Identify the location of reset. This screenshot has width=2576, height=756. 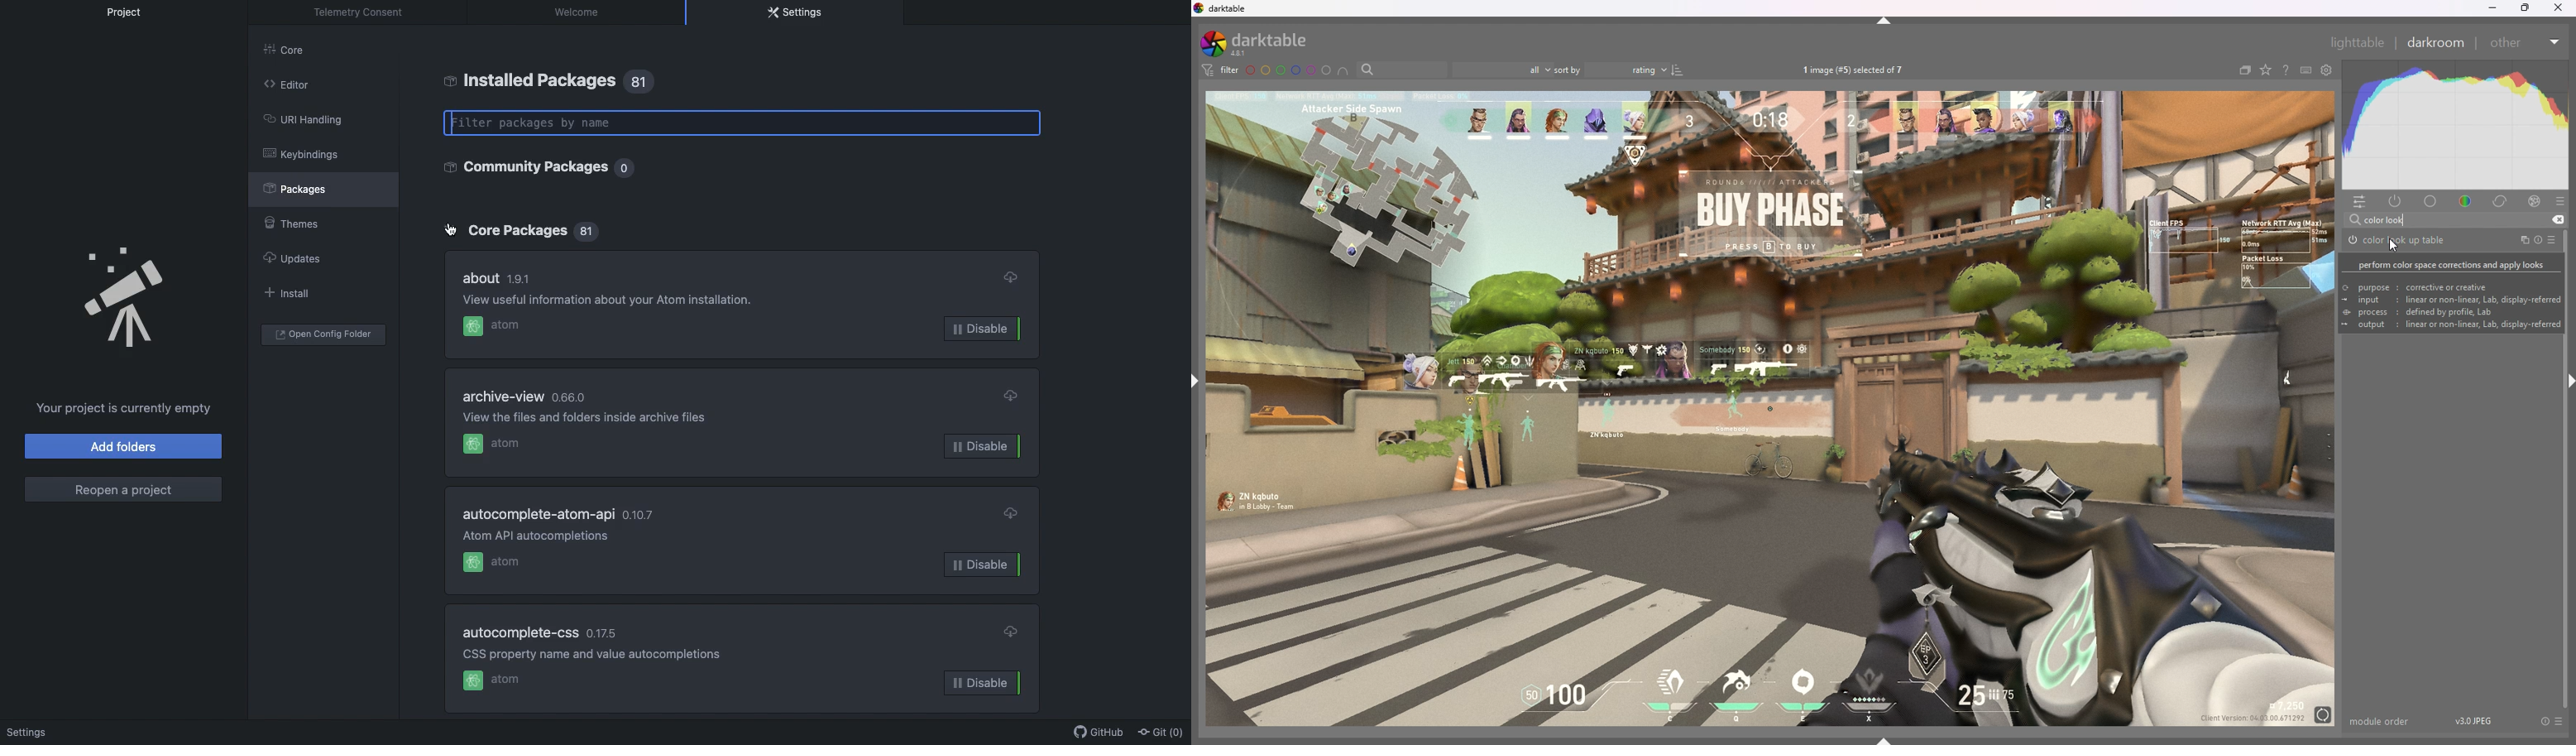
(2545, 720).